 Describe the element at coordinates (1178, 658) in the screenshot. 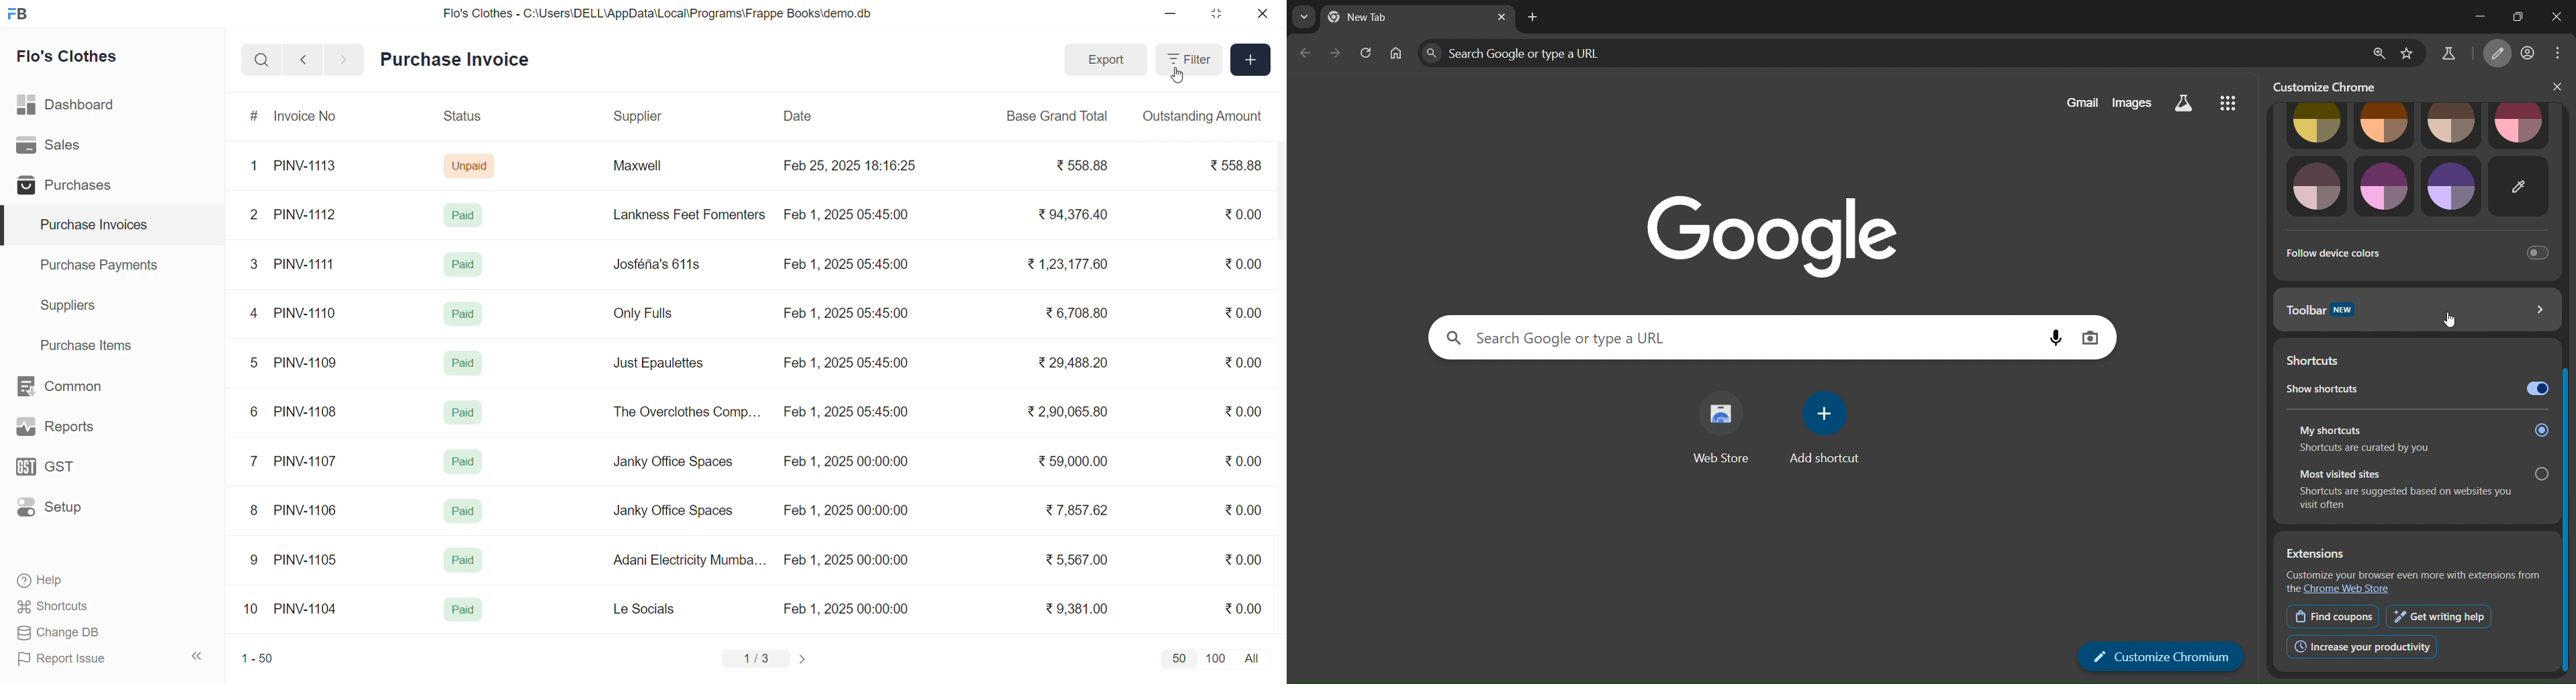

I see `50` at that location.